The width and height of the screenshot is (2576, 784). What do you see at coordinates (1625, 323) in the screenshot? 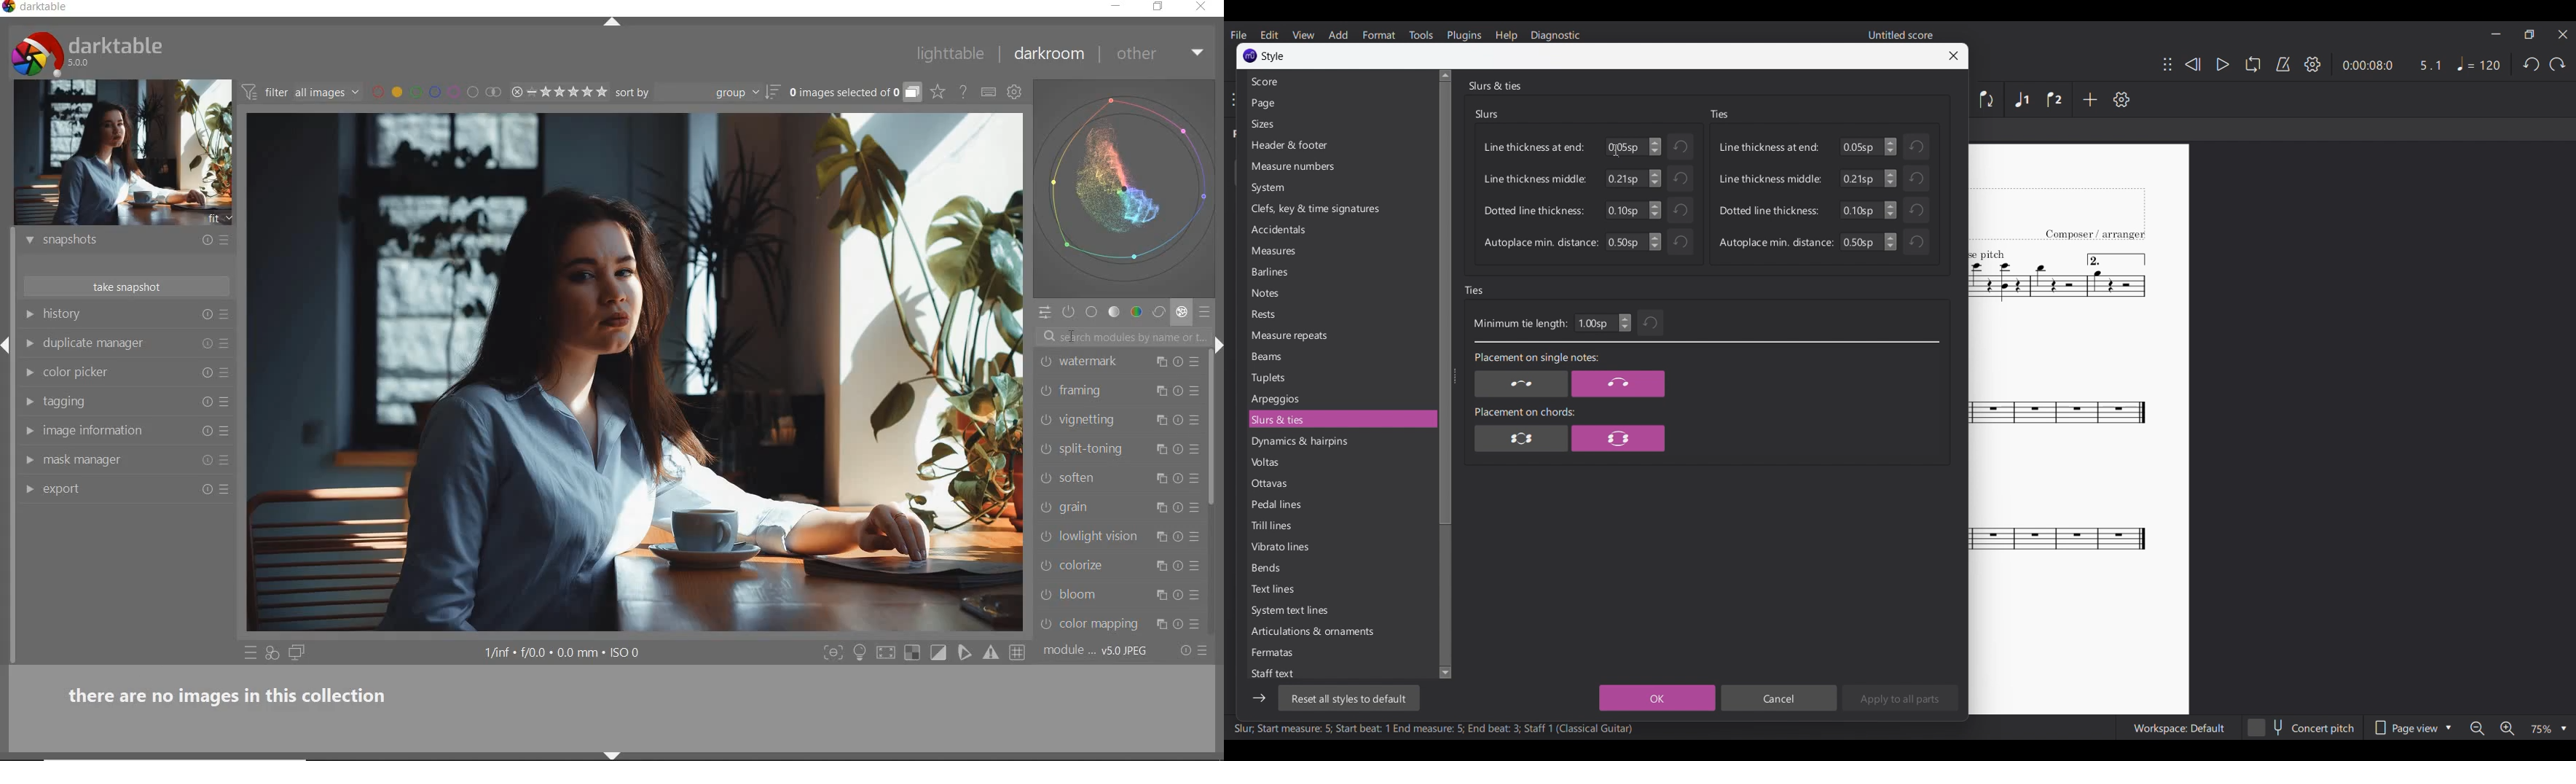
I see `Increase/Decrease minimum tie length` at bounding box center [1625, 323].